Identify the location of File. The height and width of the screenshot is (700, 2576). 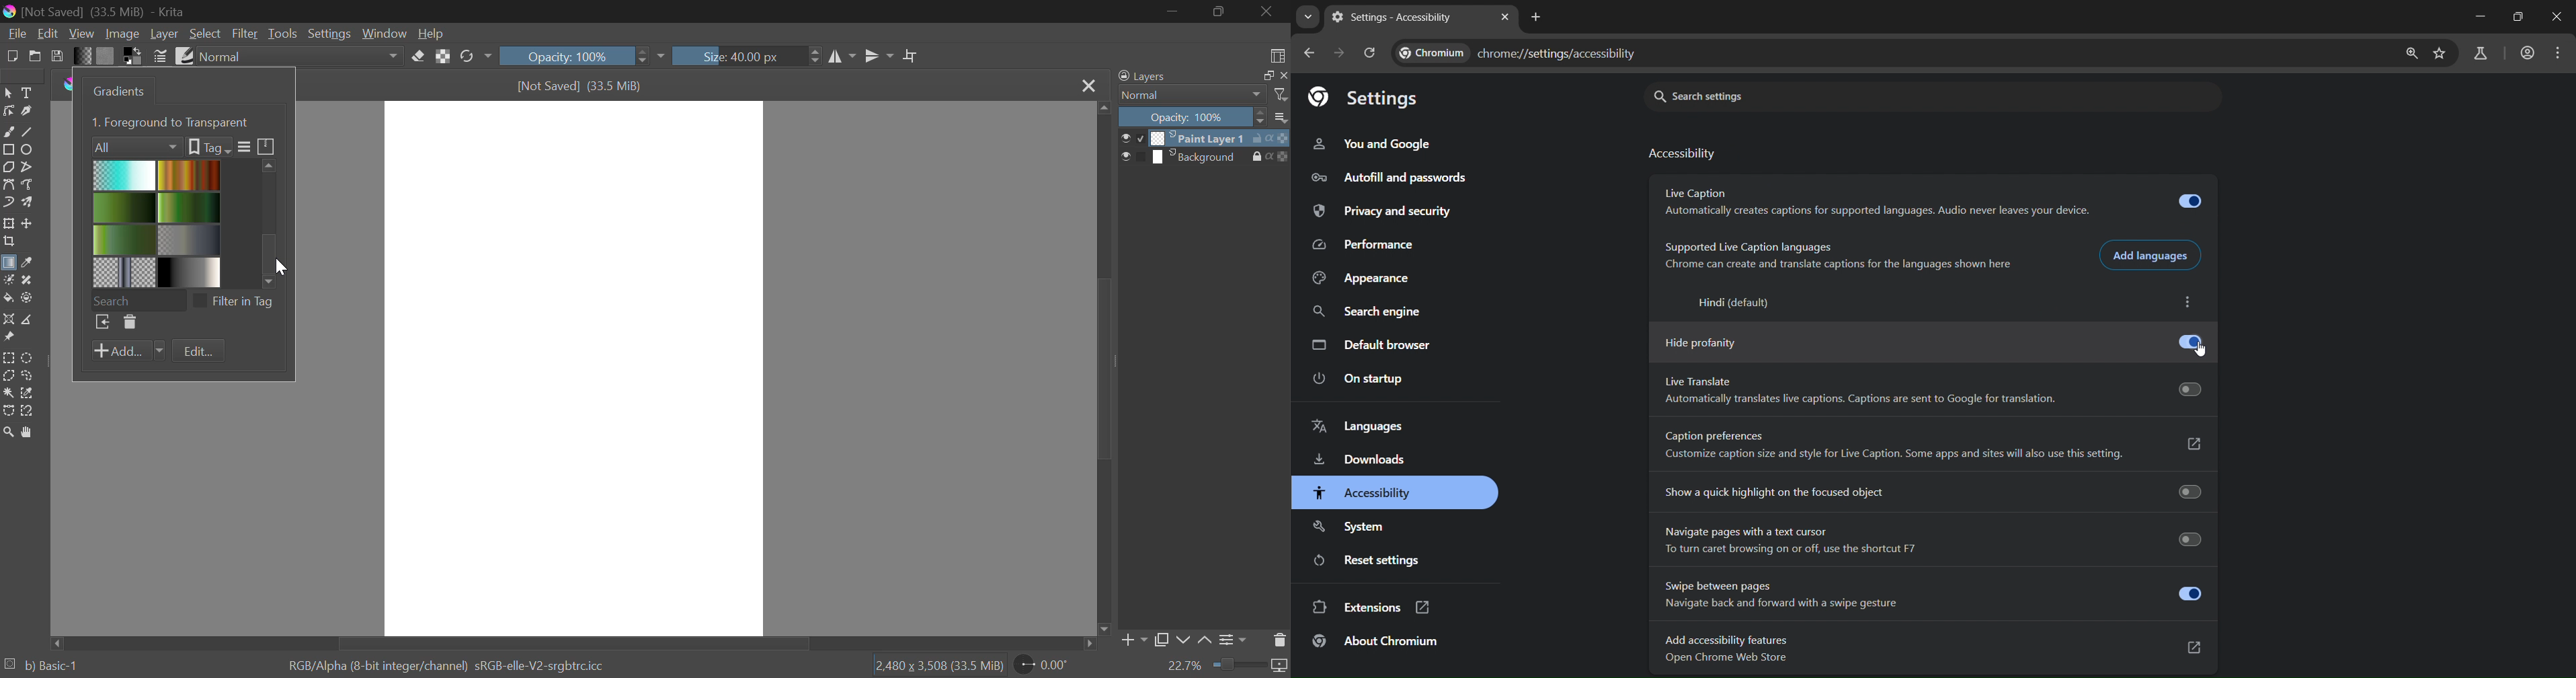
(15, 32).